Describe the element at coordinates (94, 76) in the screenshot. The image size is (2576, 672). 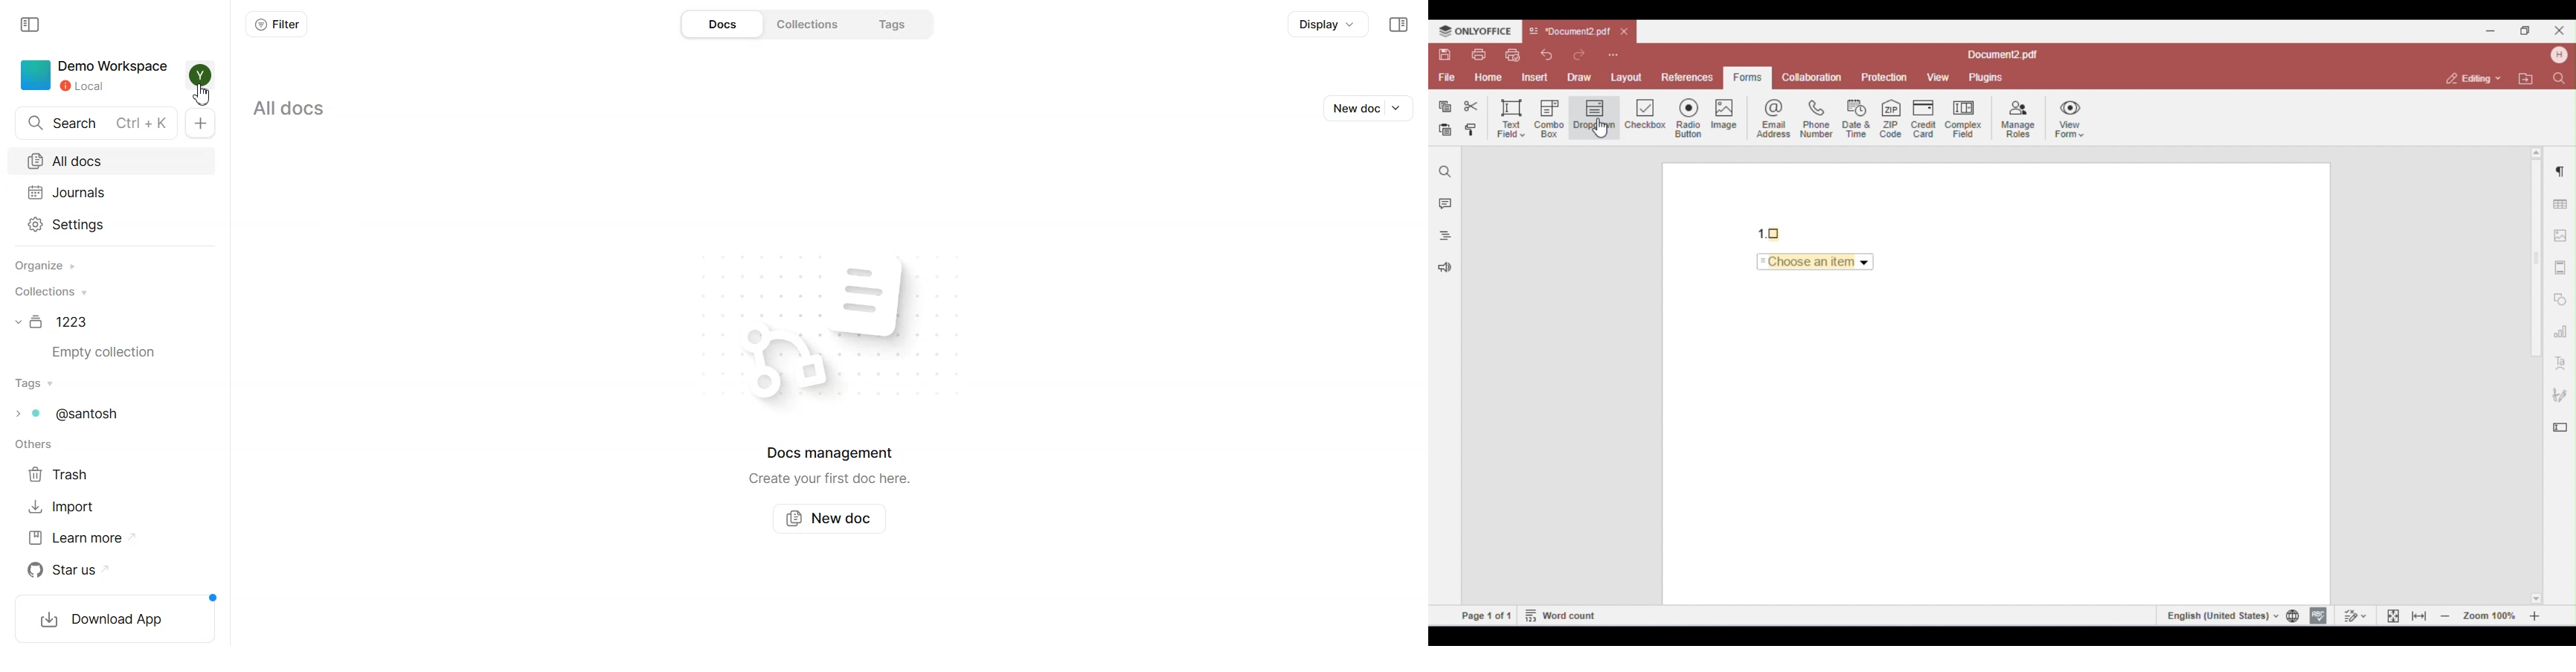
I see `Demo Workspace` at that location.